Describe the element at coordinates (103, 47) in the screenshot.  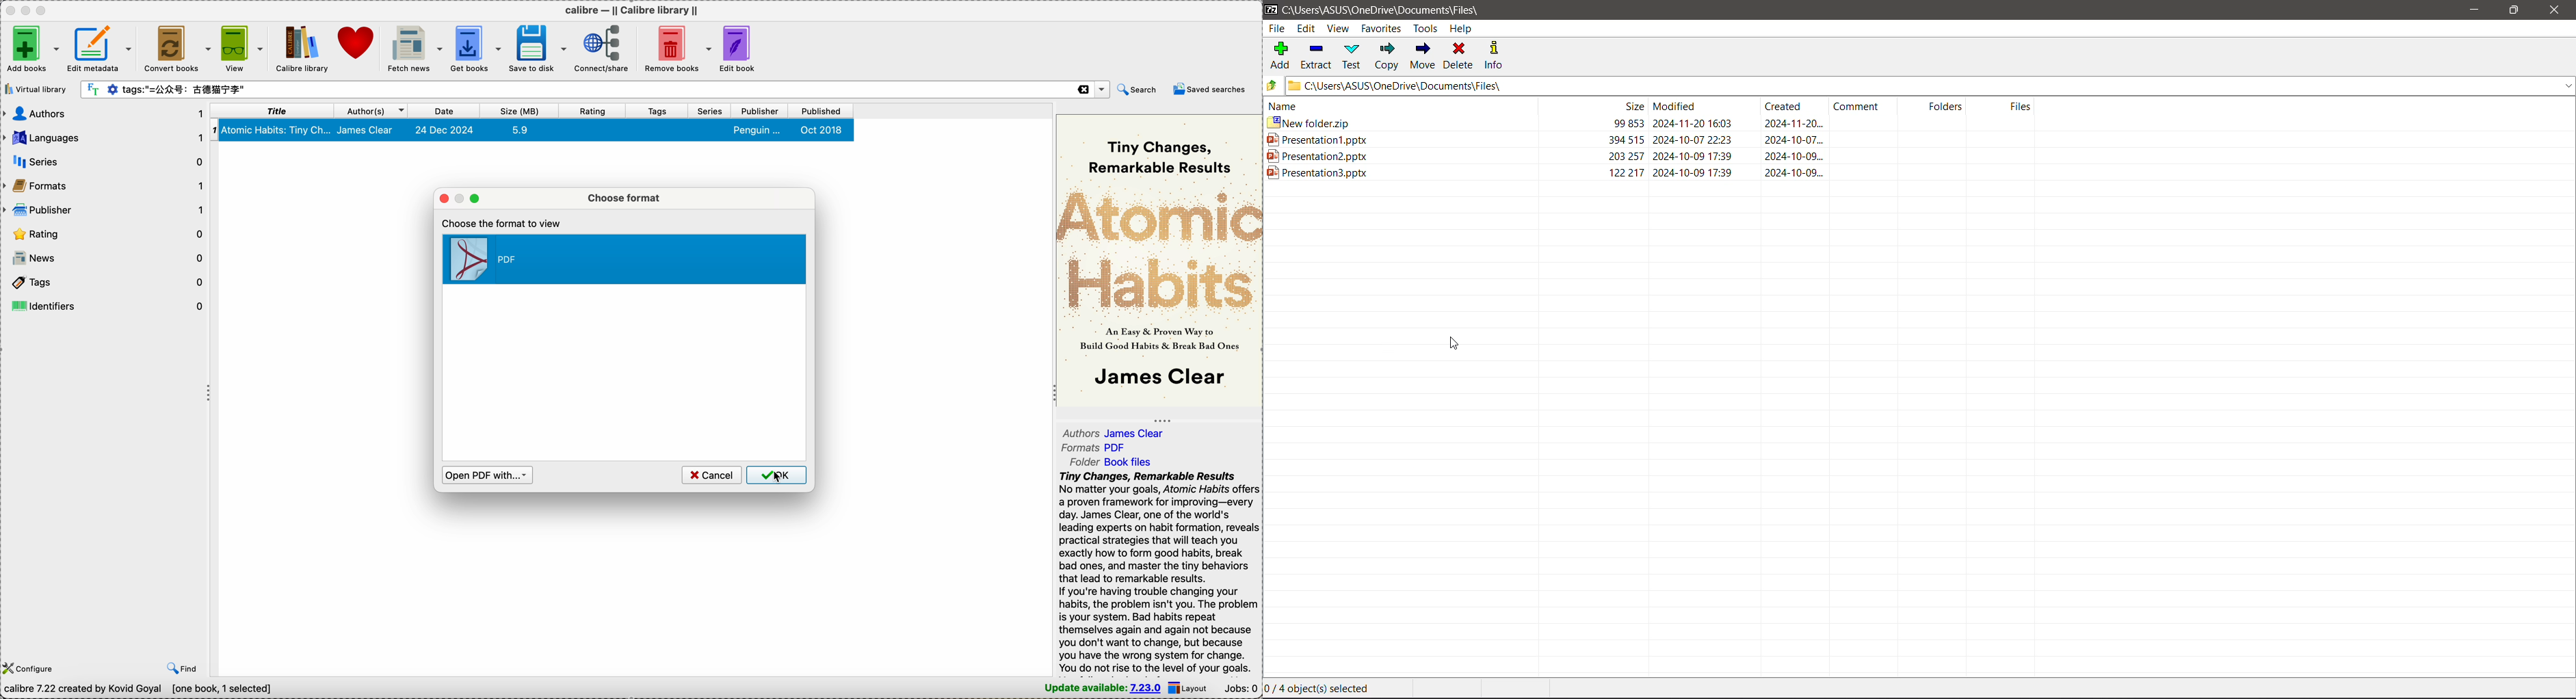
I see `edit metadata` at that location.